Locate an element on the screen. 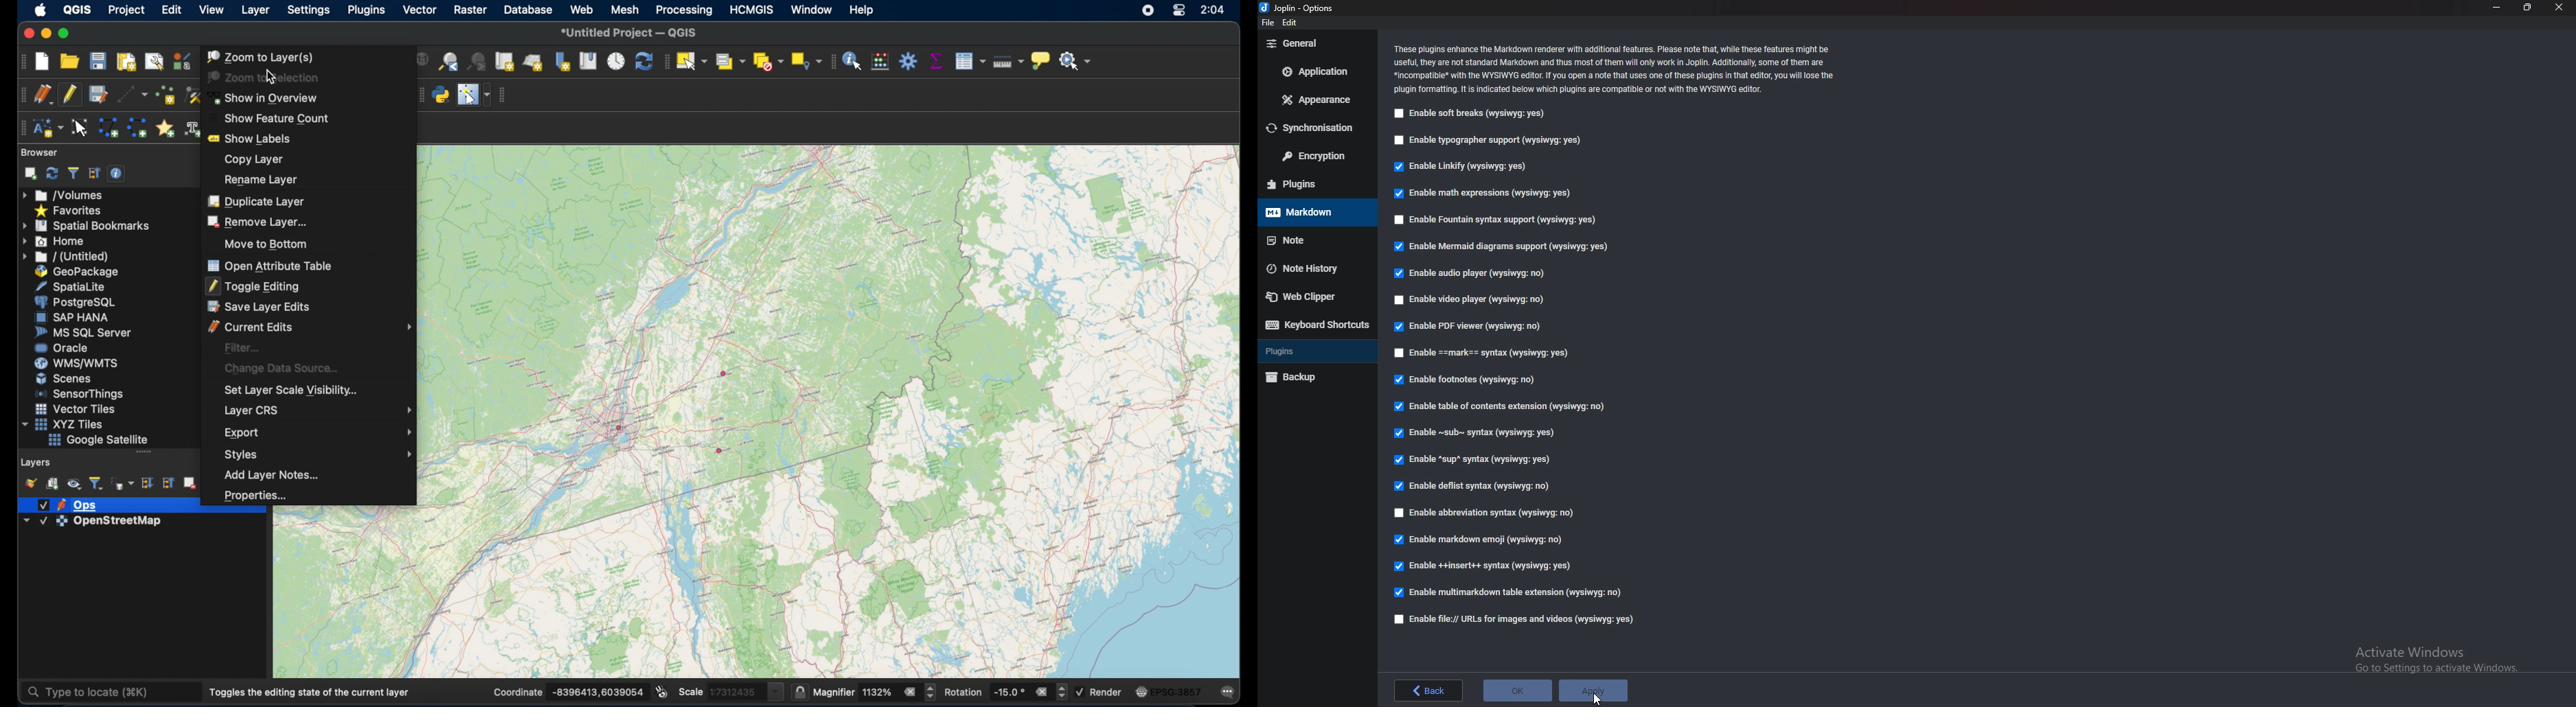  cursor is located at coordinates (1600, 697).